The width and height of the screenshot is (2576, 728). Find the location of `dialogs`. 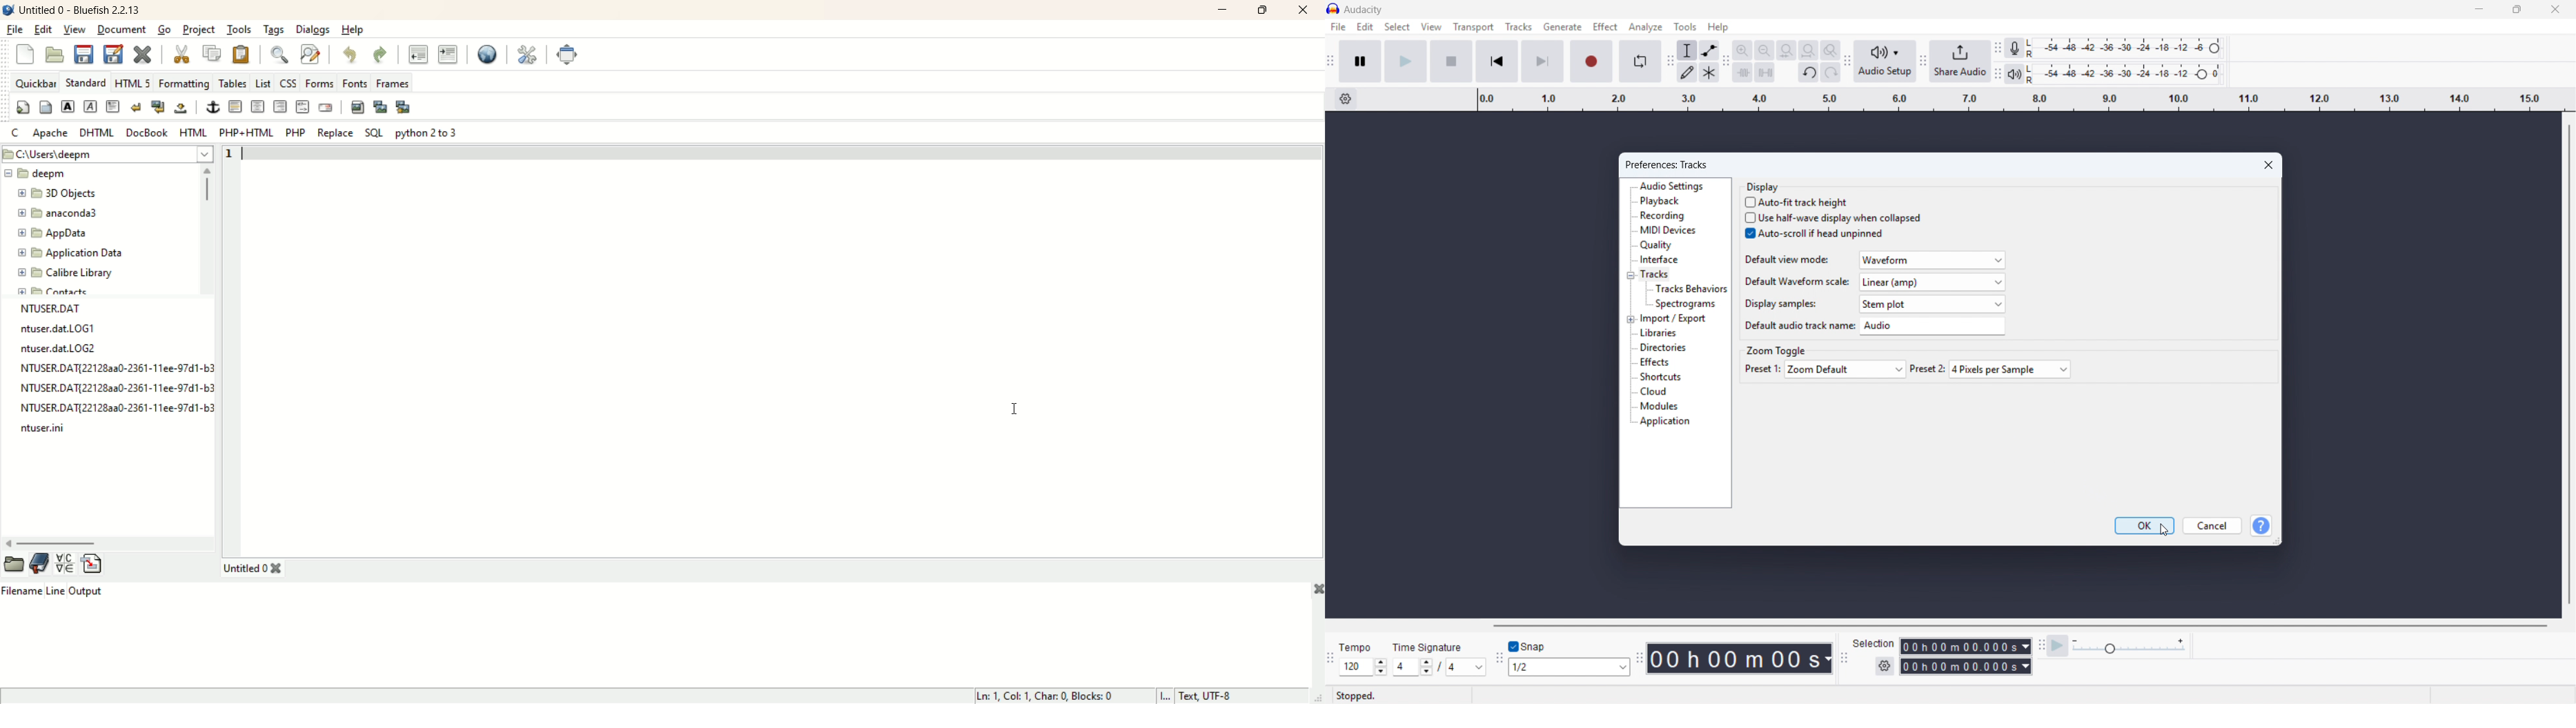

dialogs is located at coordinates (311, 28).